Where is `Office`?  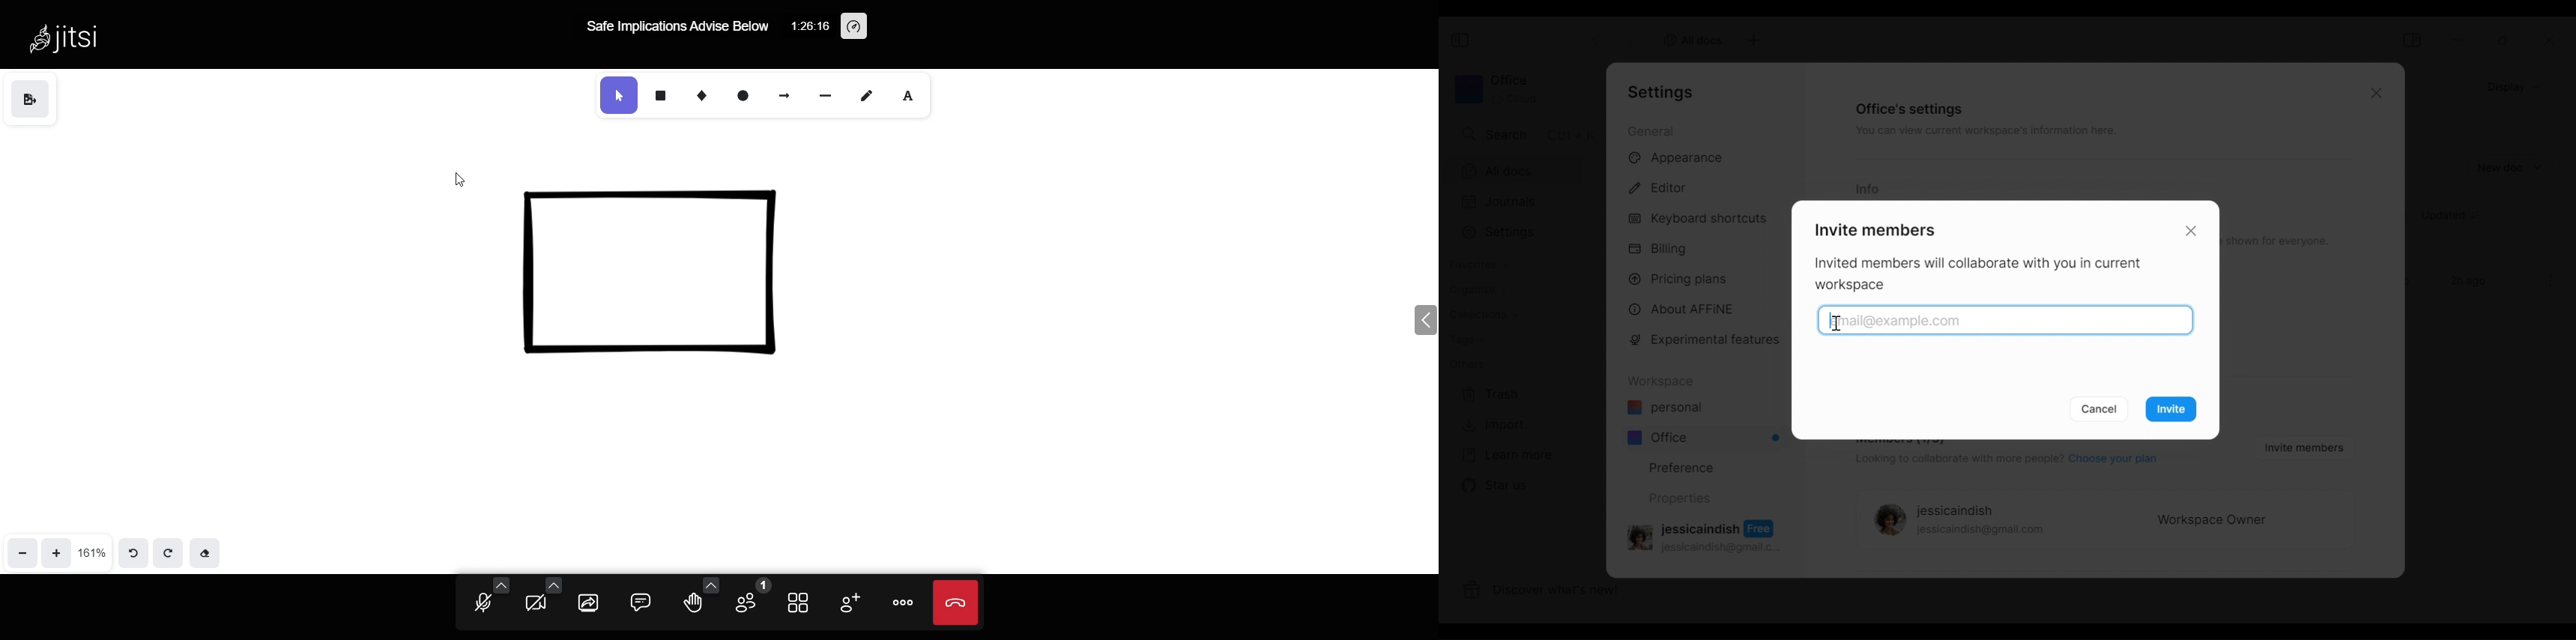 Office is located at coordinates (1705, 437).